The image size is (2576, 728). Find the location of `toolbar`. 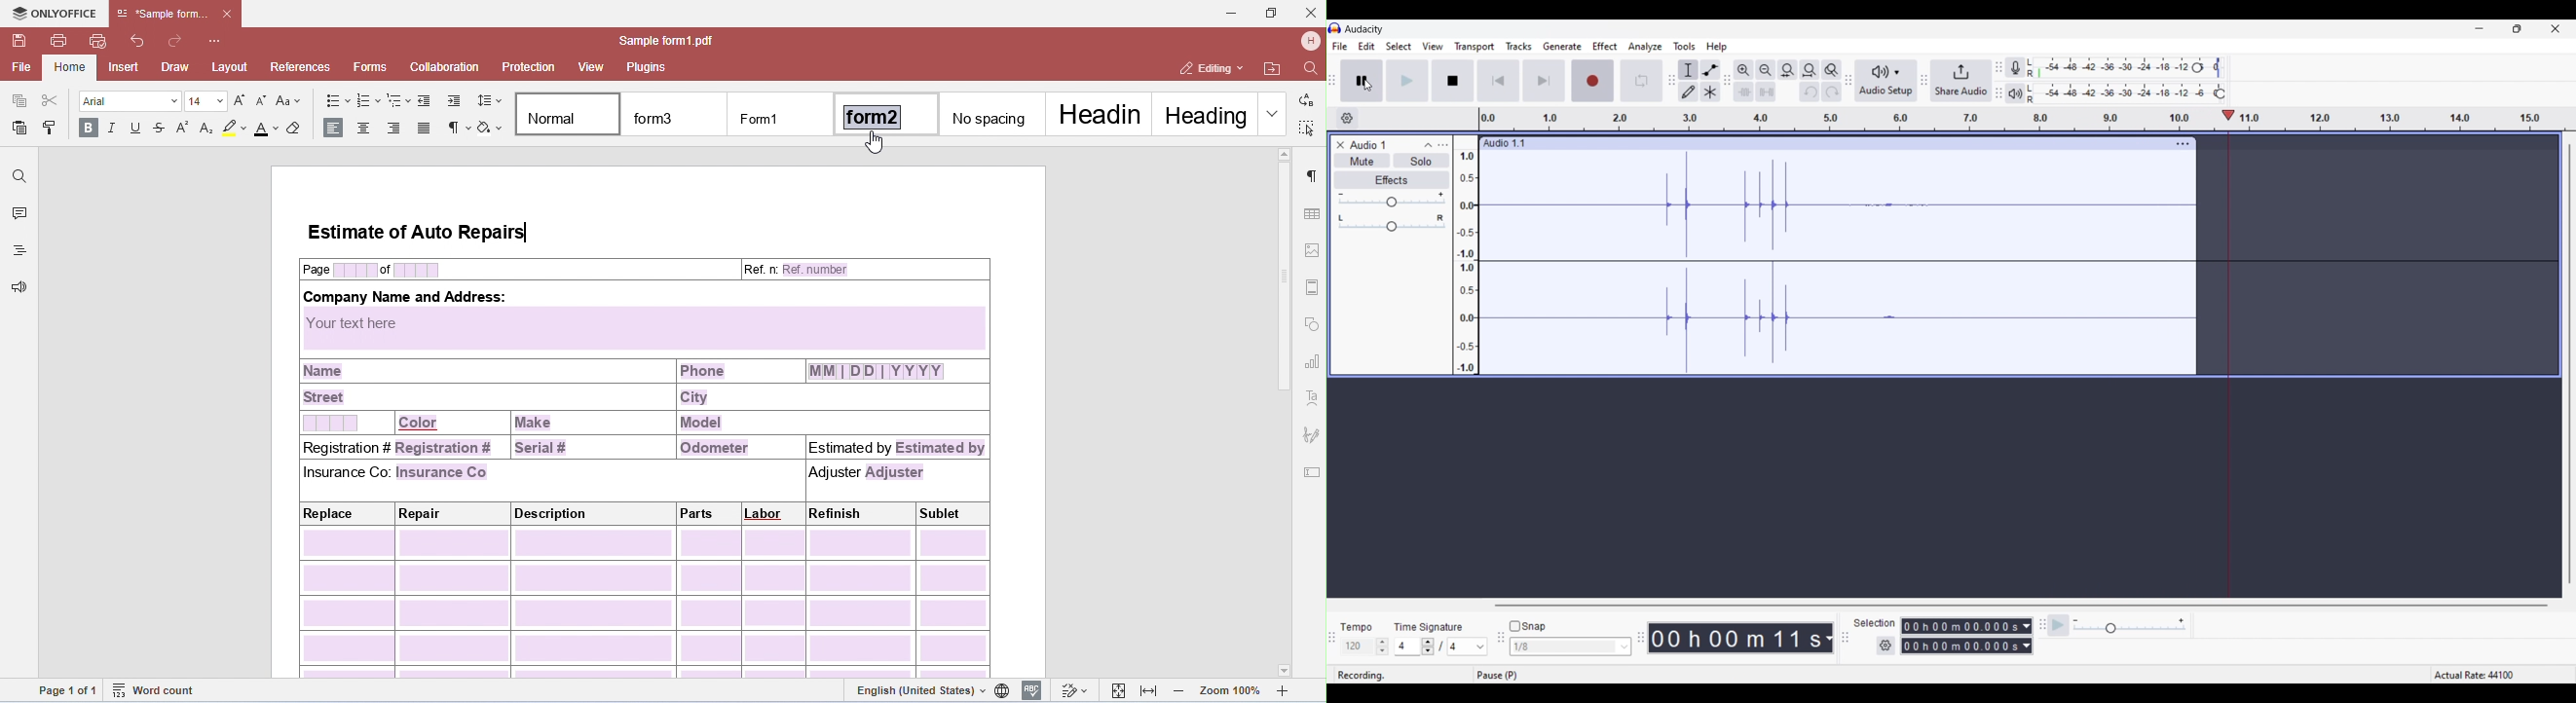

toolbar is located at coordinates (1500, 641).